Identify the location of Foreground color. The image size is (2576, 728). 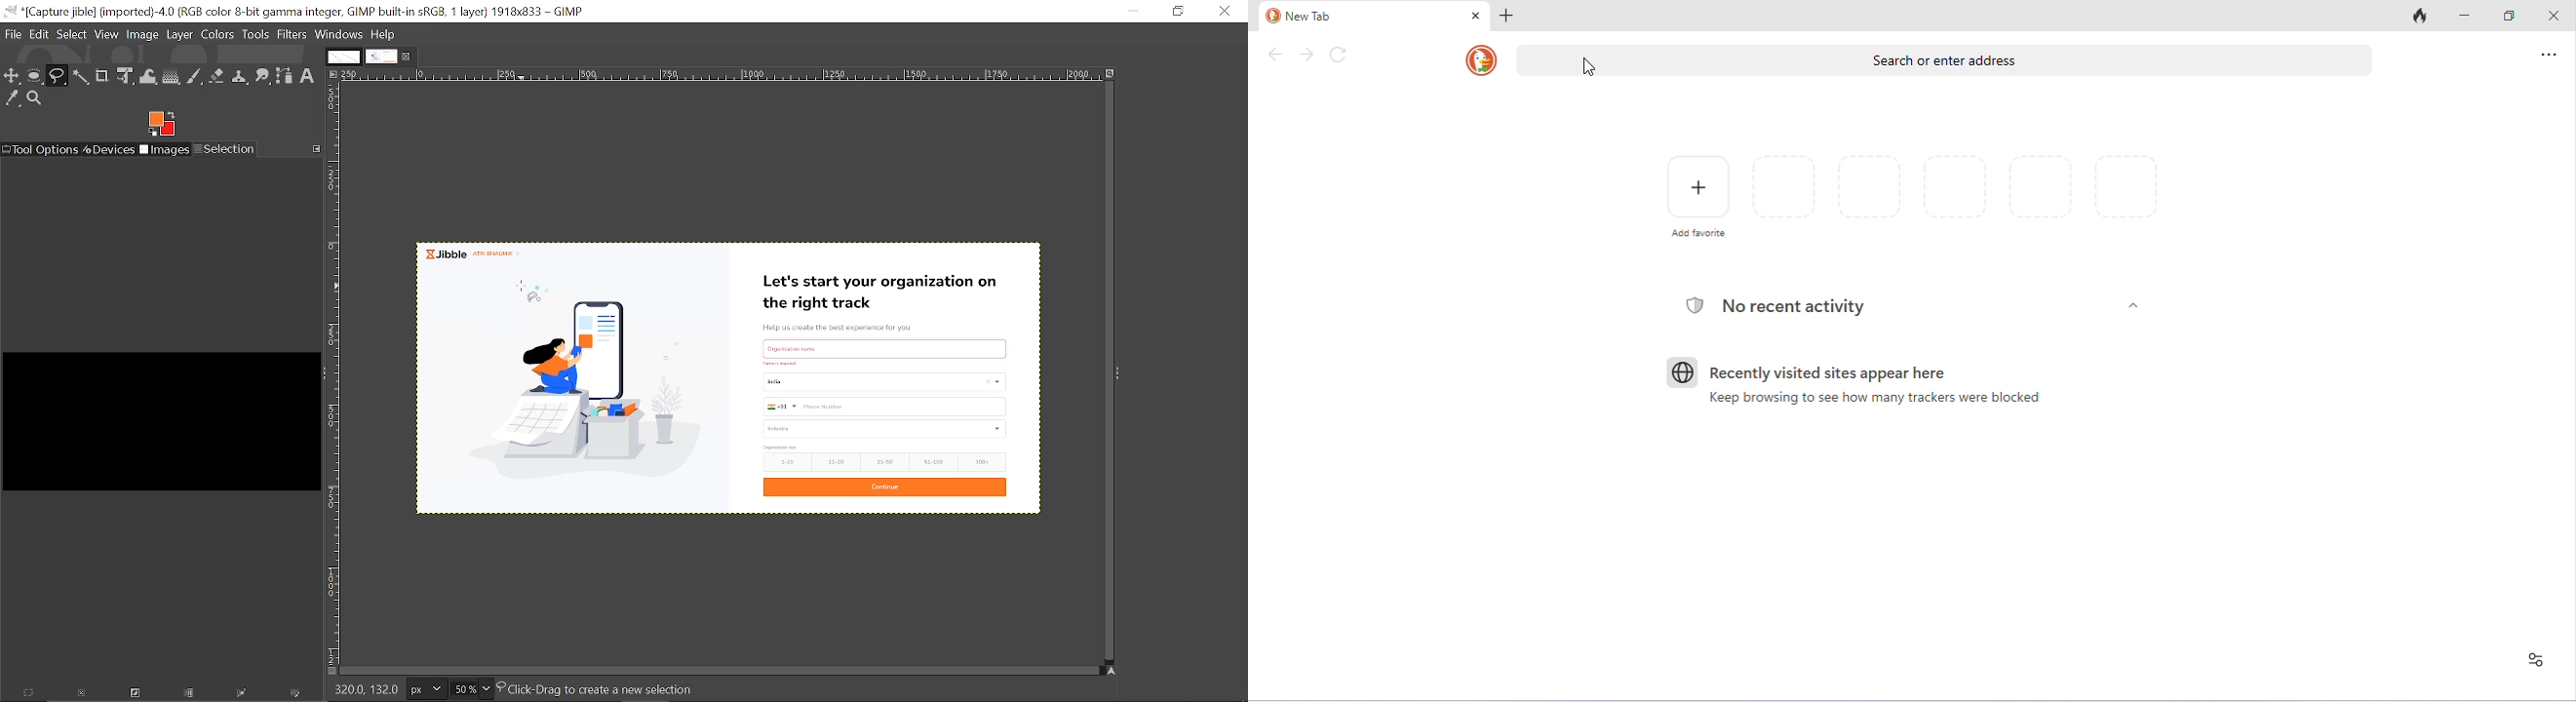
(163, 123).